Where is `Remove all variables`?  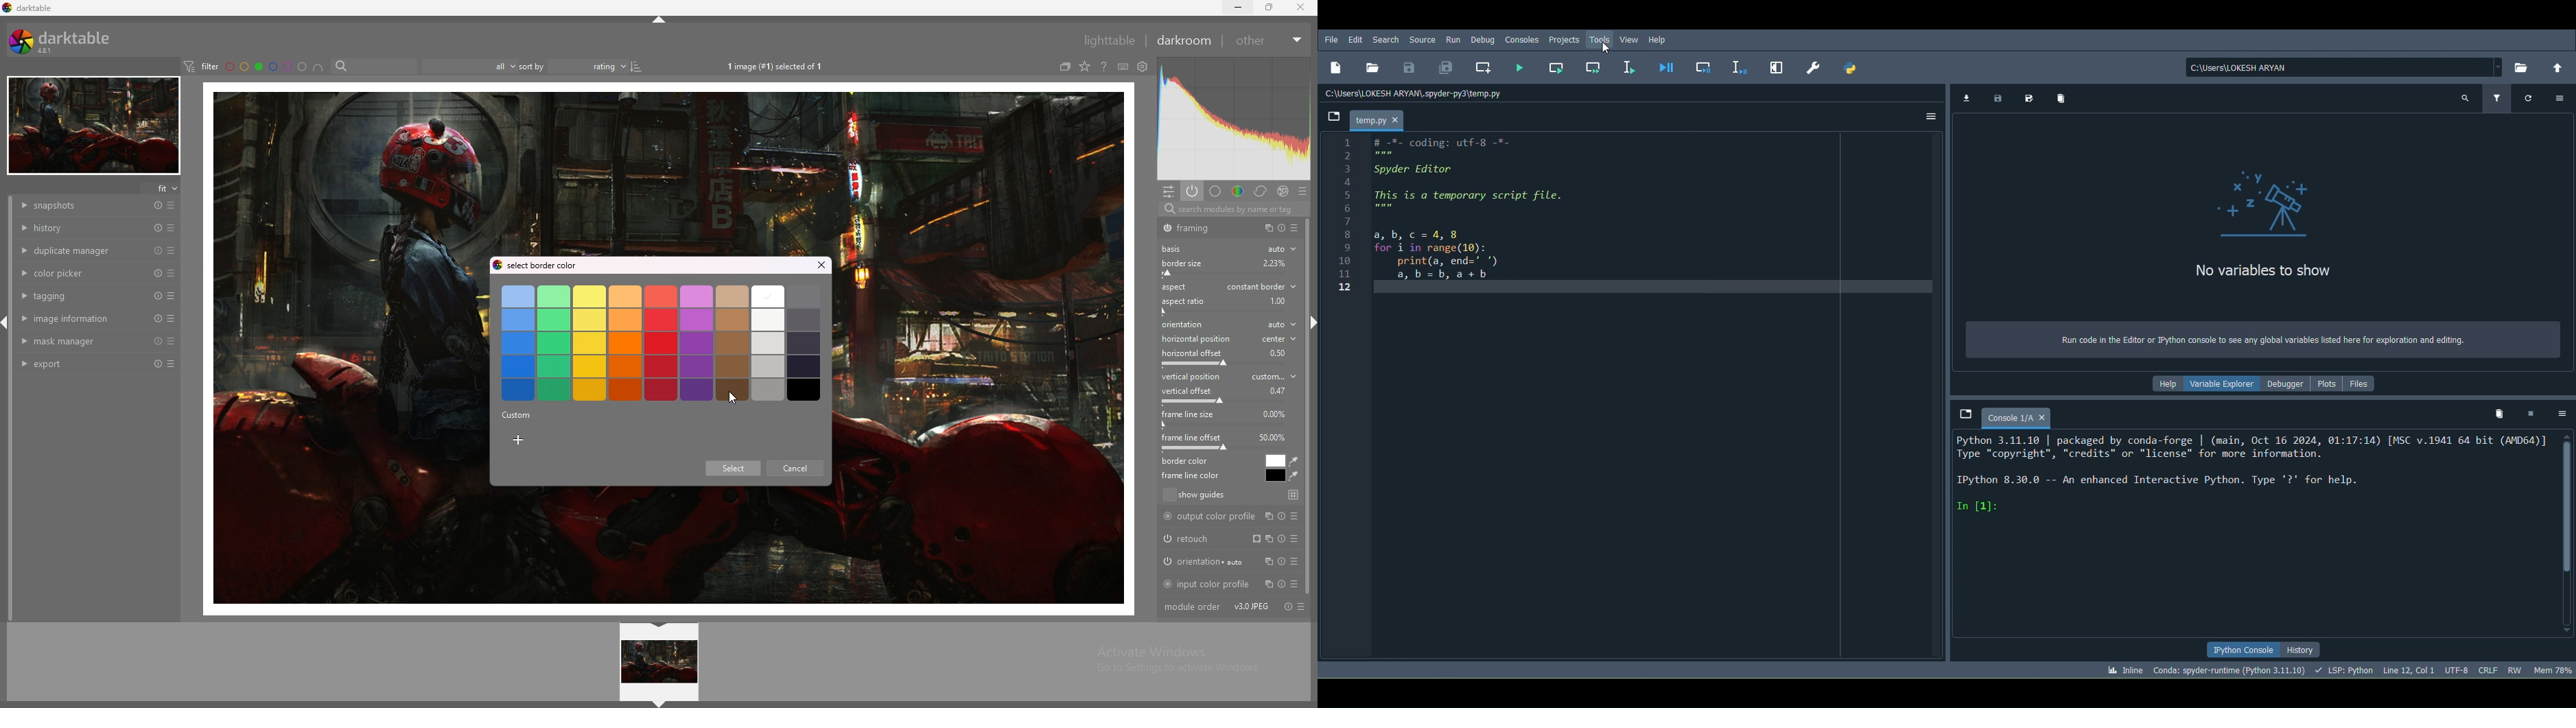 Remove all variables is located at coordinates (2067, 99).